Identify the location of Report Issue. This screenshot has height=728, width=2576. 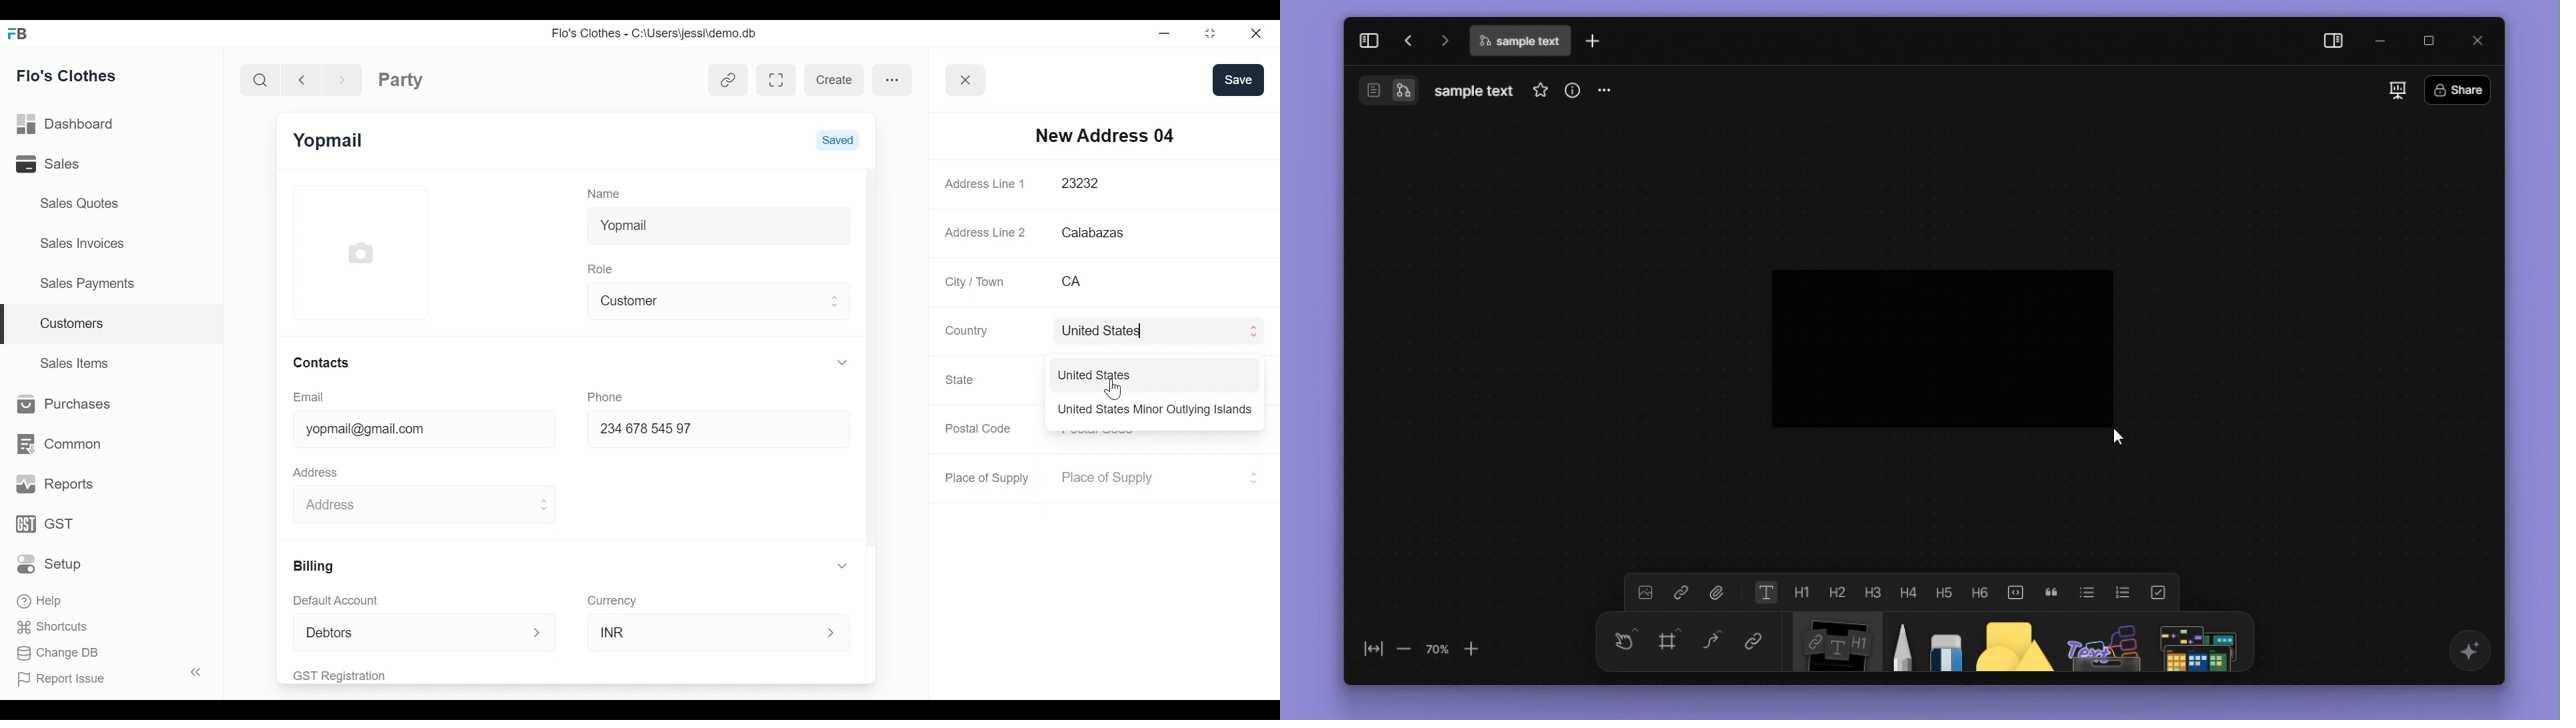
(103, 676).